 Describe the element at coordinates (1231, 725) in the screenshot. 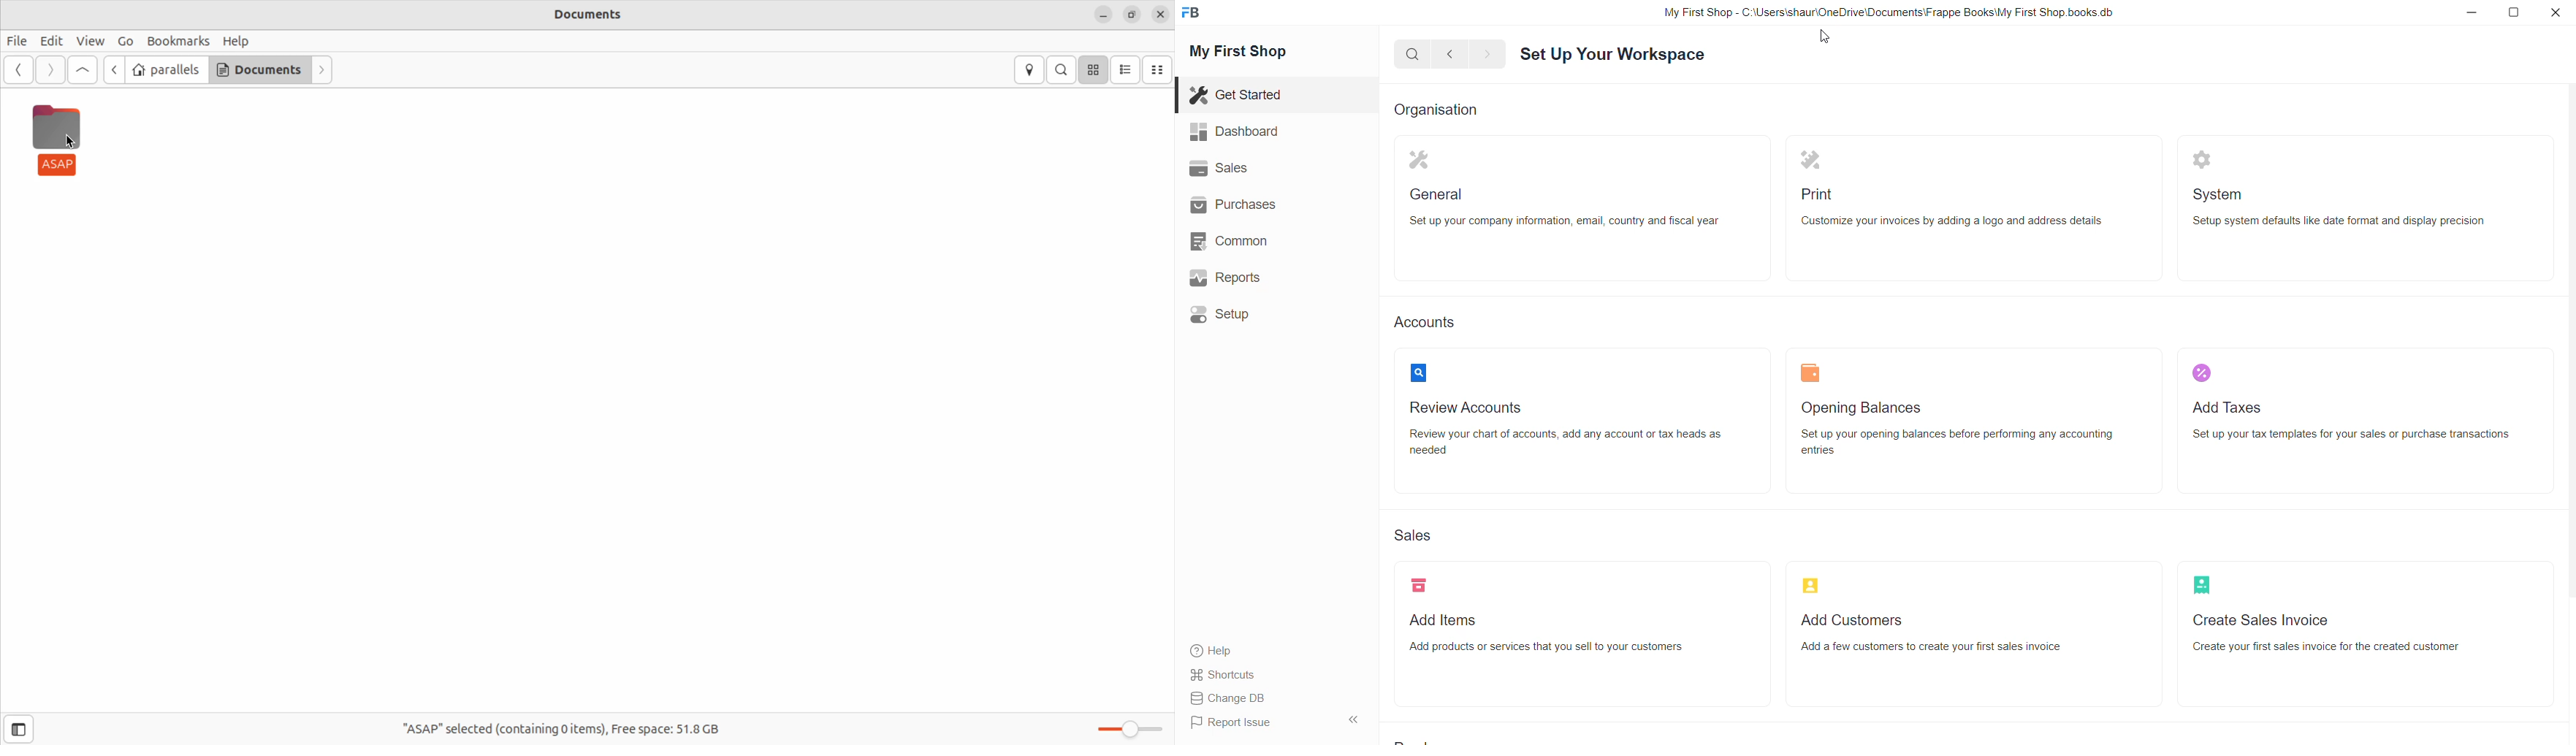

I see `Report Issue` at that location.